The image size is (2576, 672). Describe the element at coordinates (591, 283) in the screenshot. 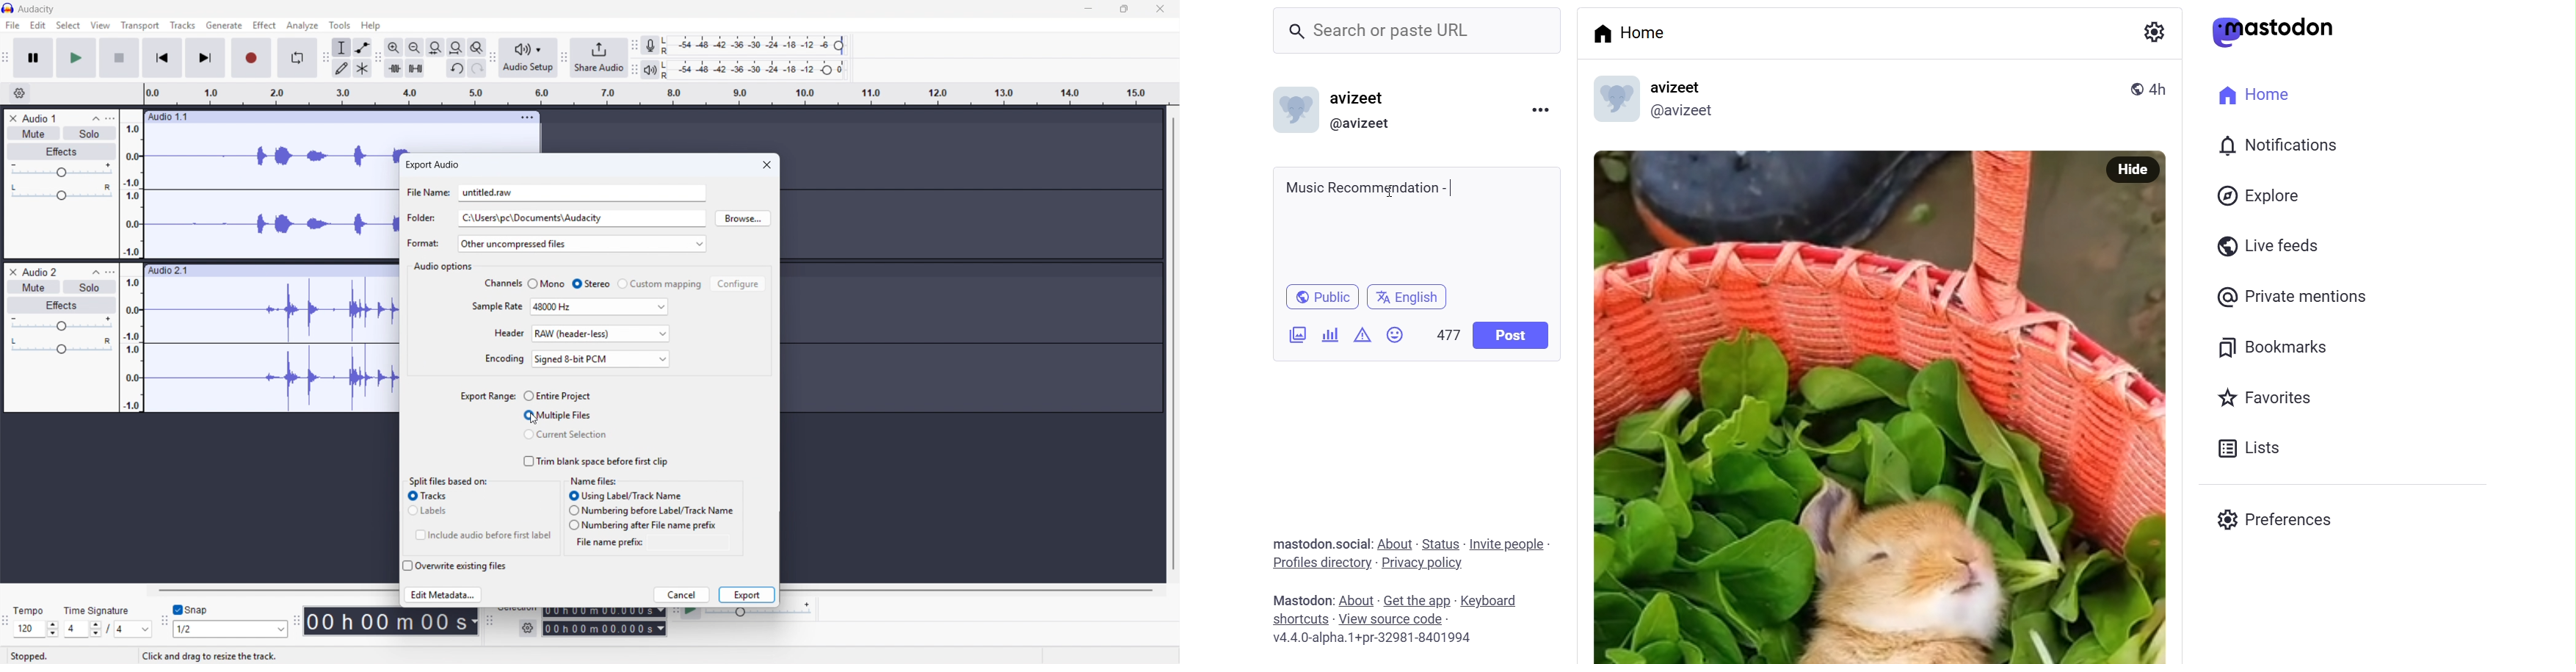

I see `Stereo ` at that location.